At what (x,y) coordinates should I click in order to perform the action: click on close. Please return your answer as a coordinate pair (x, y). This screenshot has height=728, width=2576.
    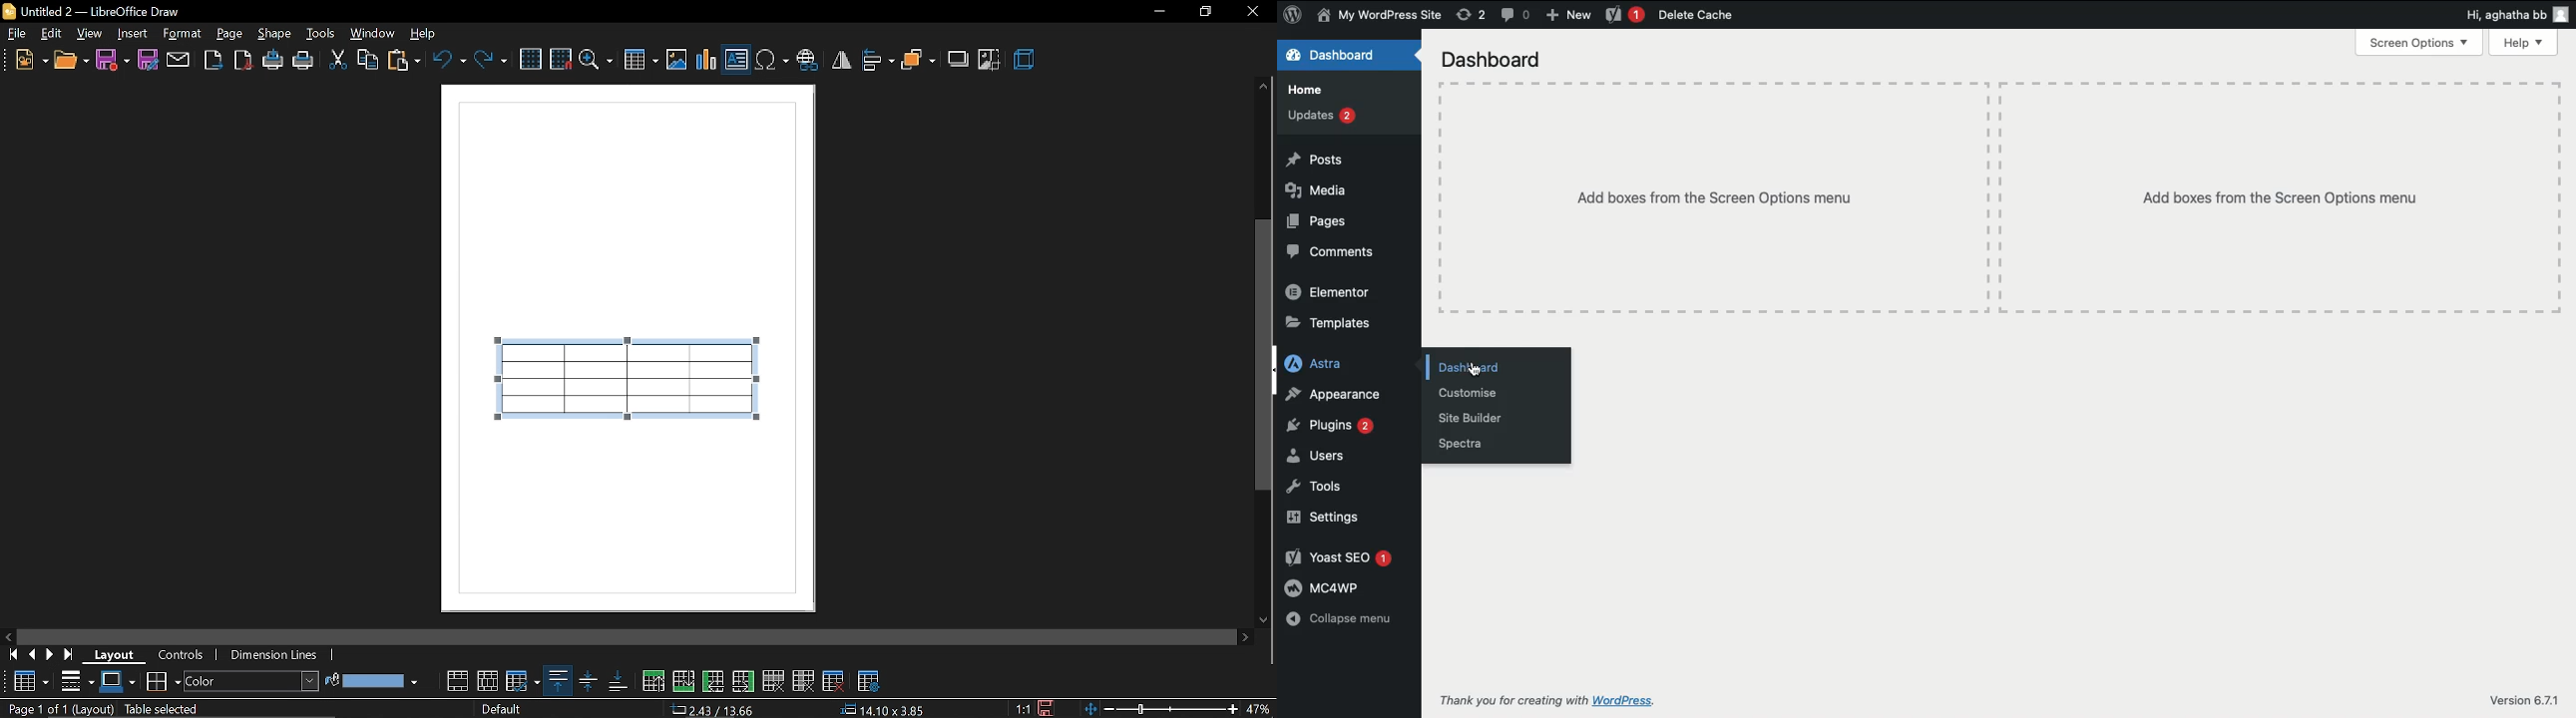
    Looking at the image, I should click on (1251, 14).